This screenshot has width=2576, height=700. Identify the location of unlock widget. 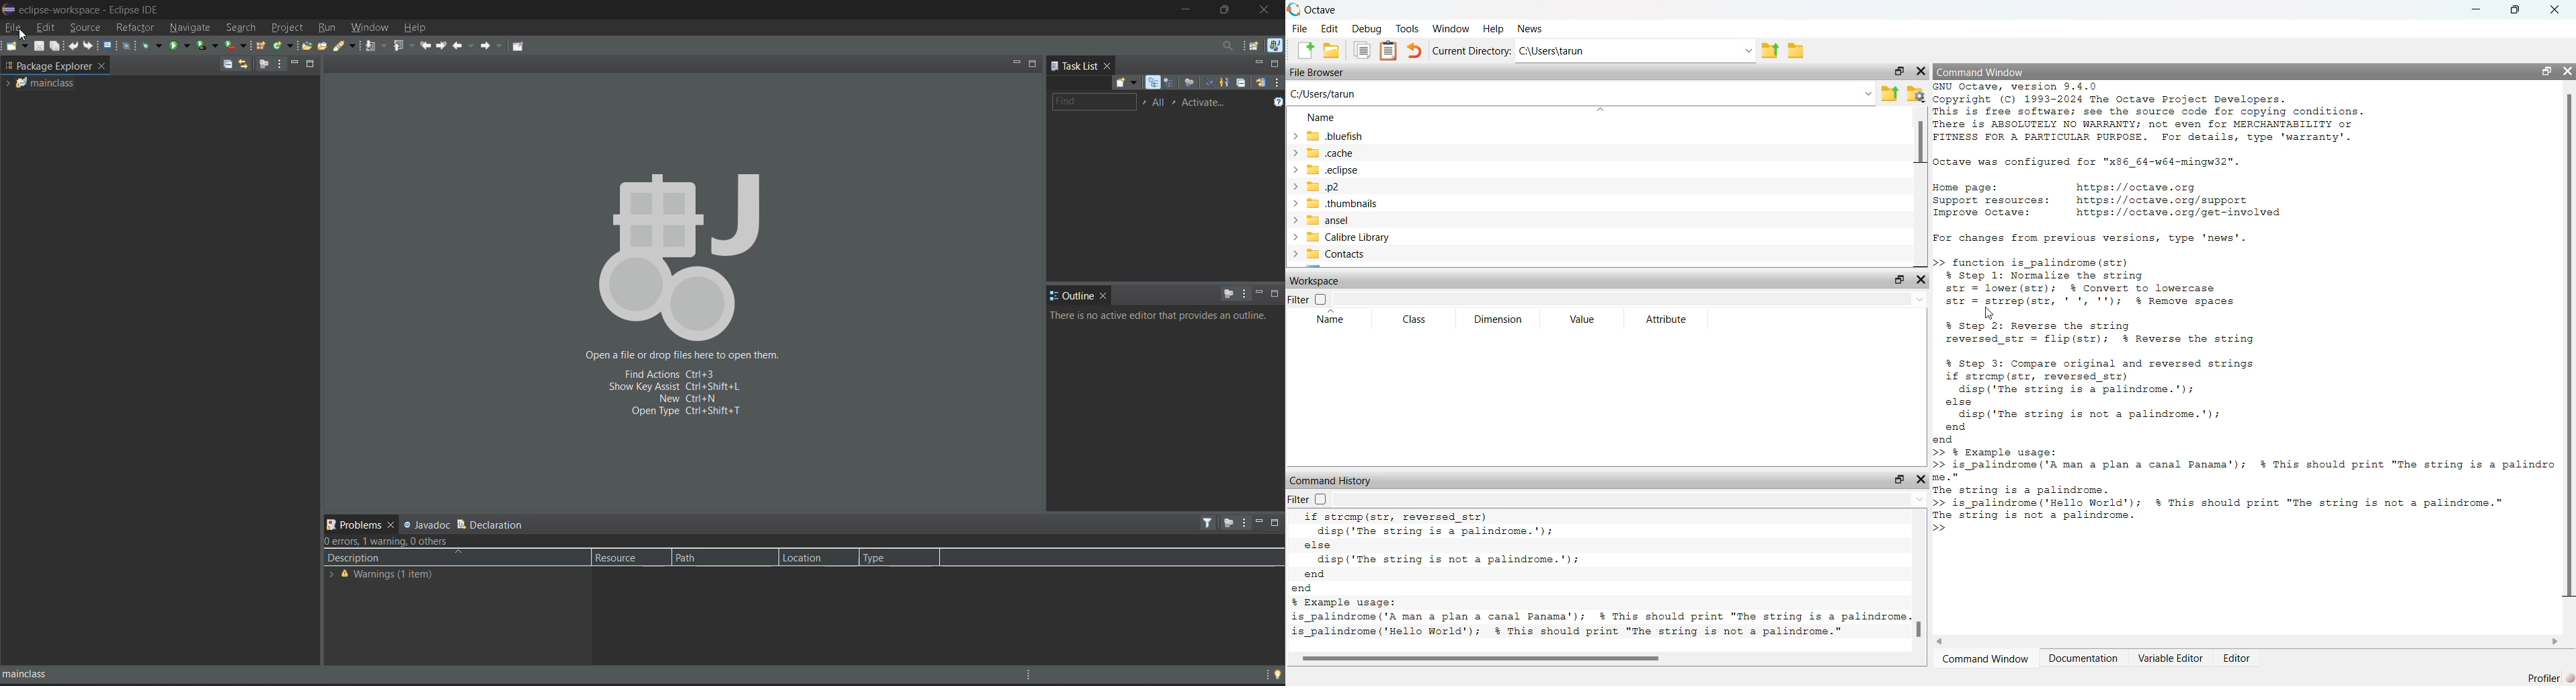
(1900, 280).